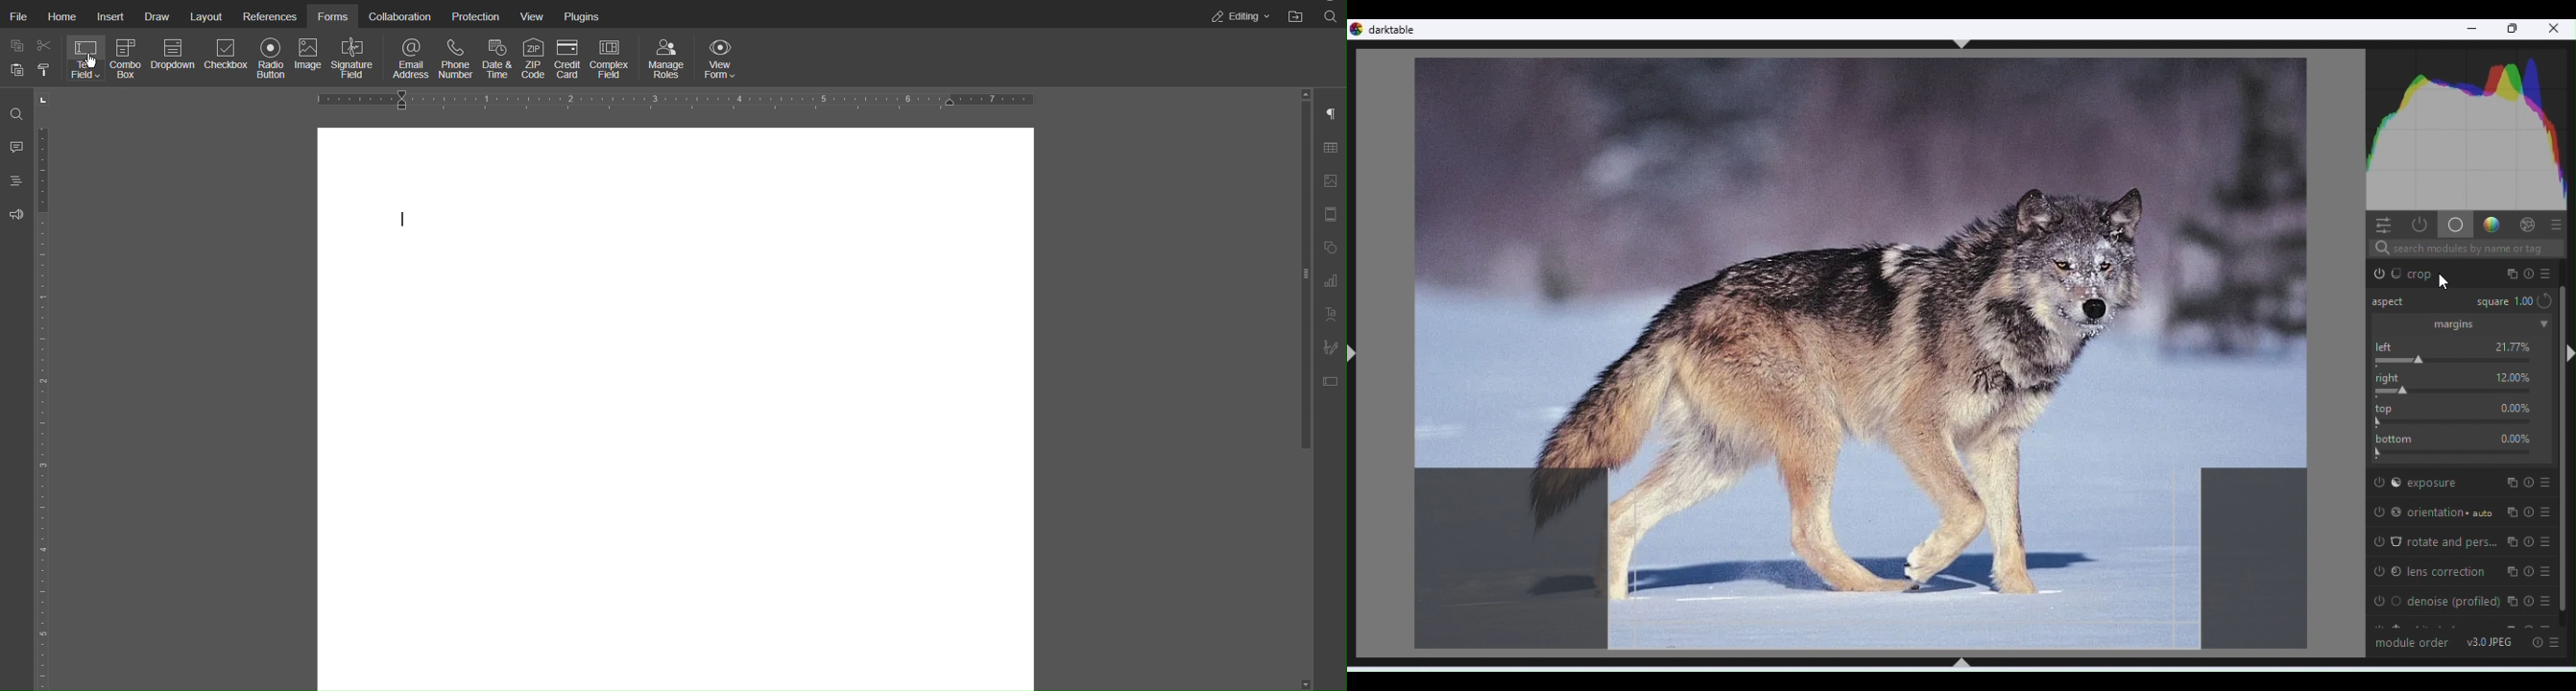 The width and height of the screenshot is (2576, 700). What do you see at coordinates (17, 144) in the screenshot?
I see `Comment` at bounding box center [17, 144].